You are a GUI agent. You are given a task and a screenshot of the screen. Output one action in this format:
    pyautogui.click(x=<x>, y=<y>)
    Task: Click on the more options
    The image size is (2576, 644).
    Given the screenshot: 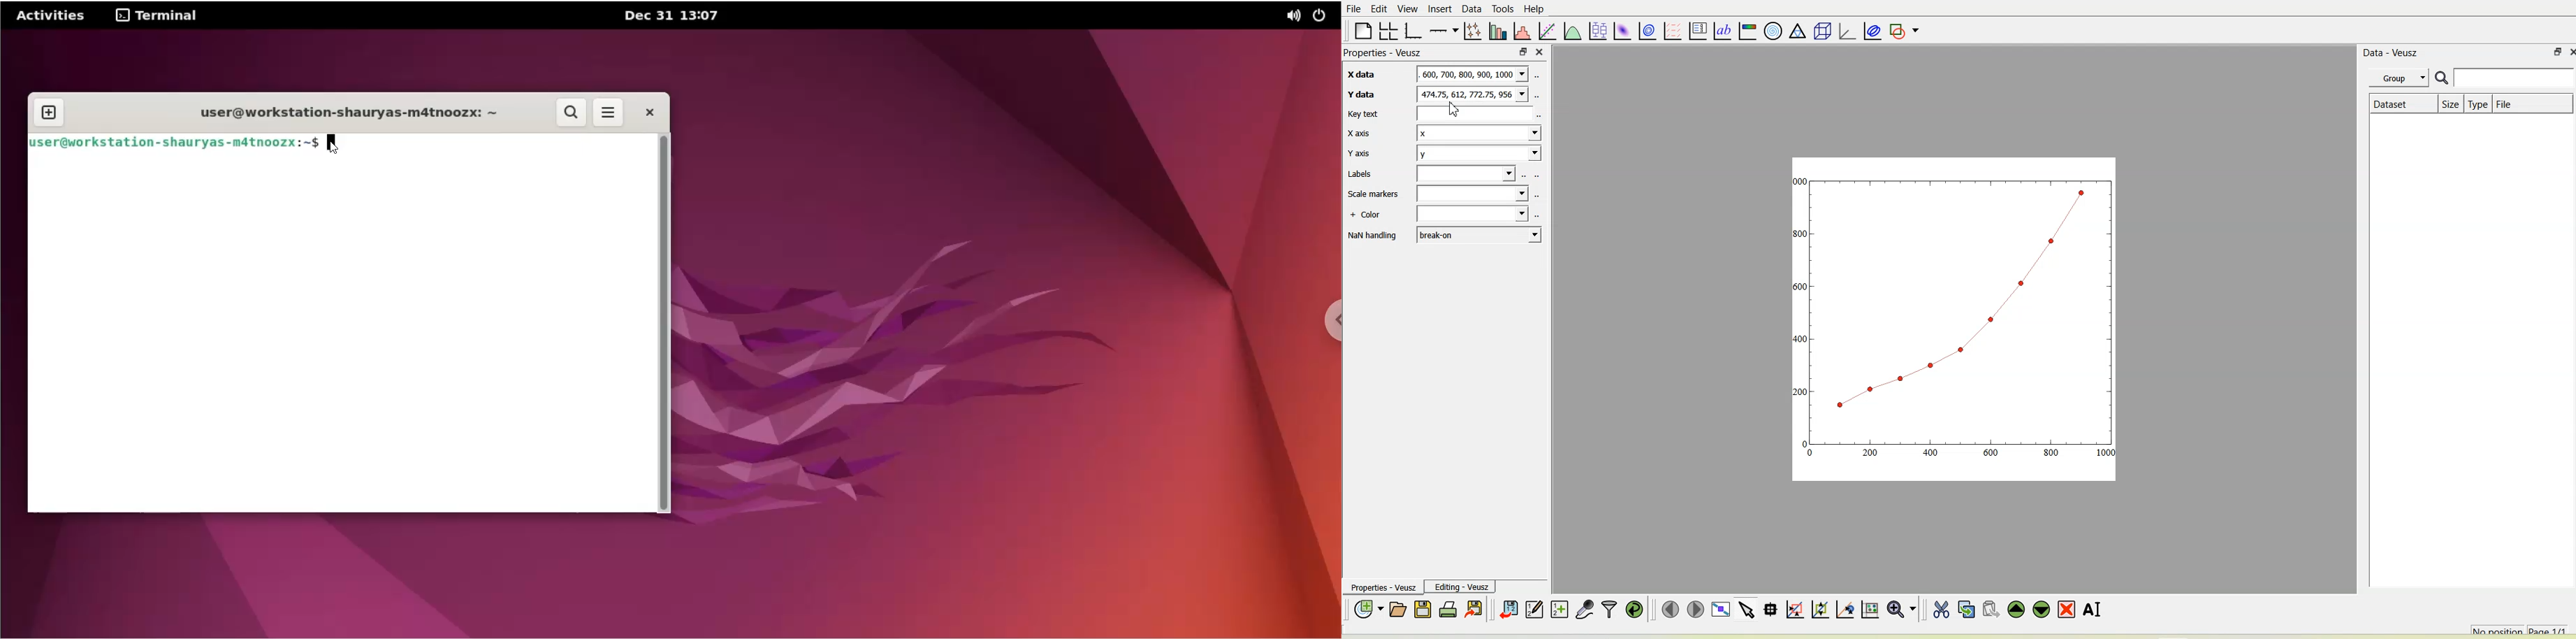 What is the action you would take?
    pyautogui.click(x=606, y=113)
    